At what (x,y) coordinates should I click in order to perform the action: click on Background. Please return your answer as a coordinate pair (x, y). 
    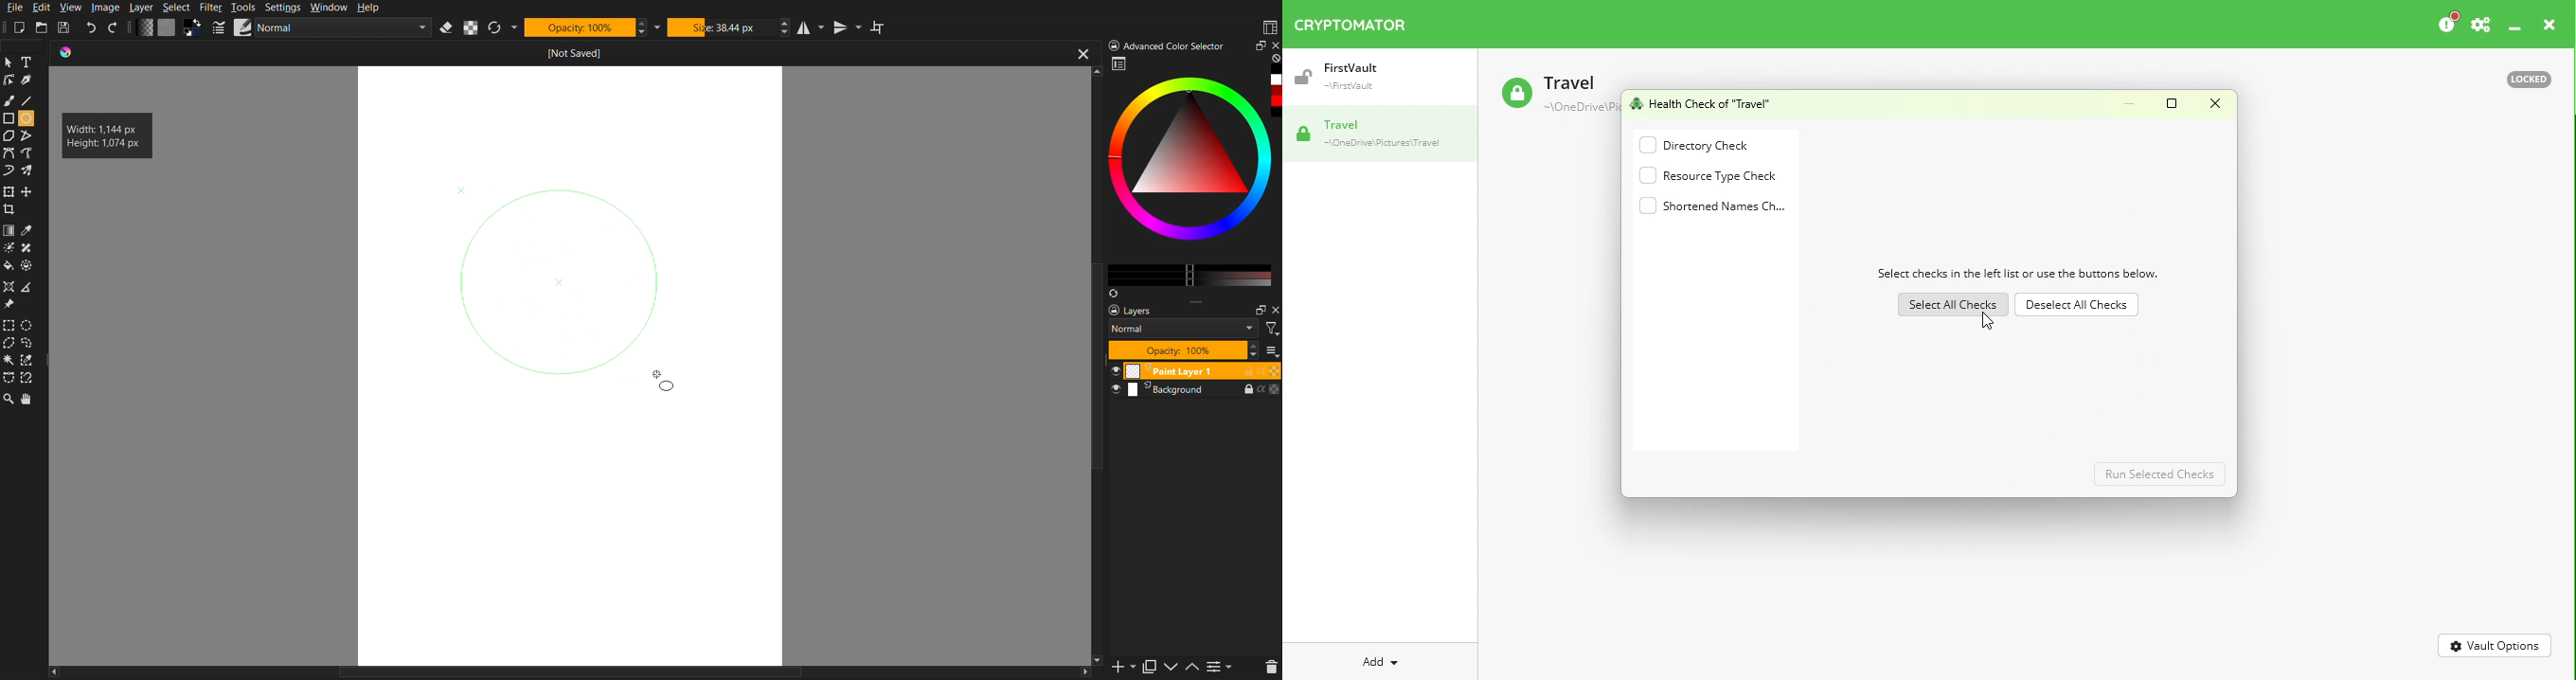
    Looking at the image, I should click on (1194, 391).